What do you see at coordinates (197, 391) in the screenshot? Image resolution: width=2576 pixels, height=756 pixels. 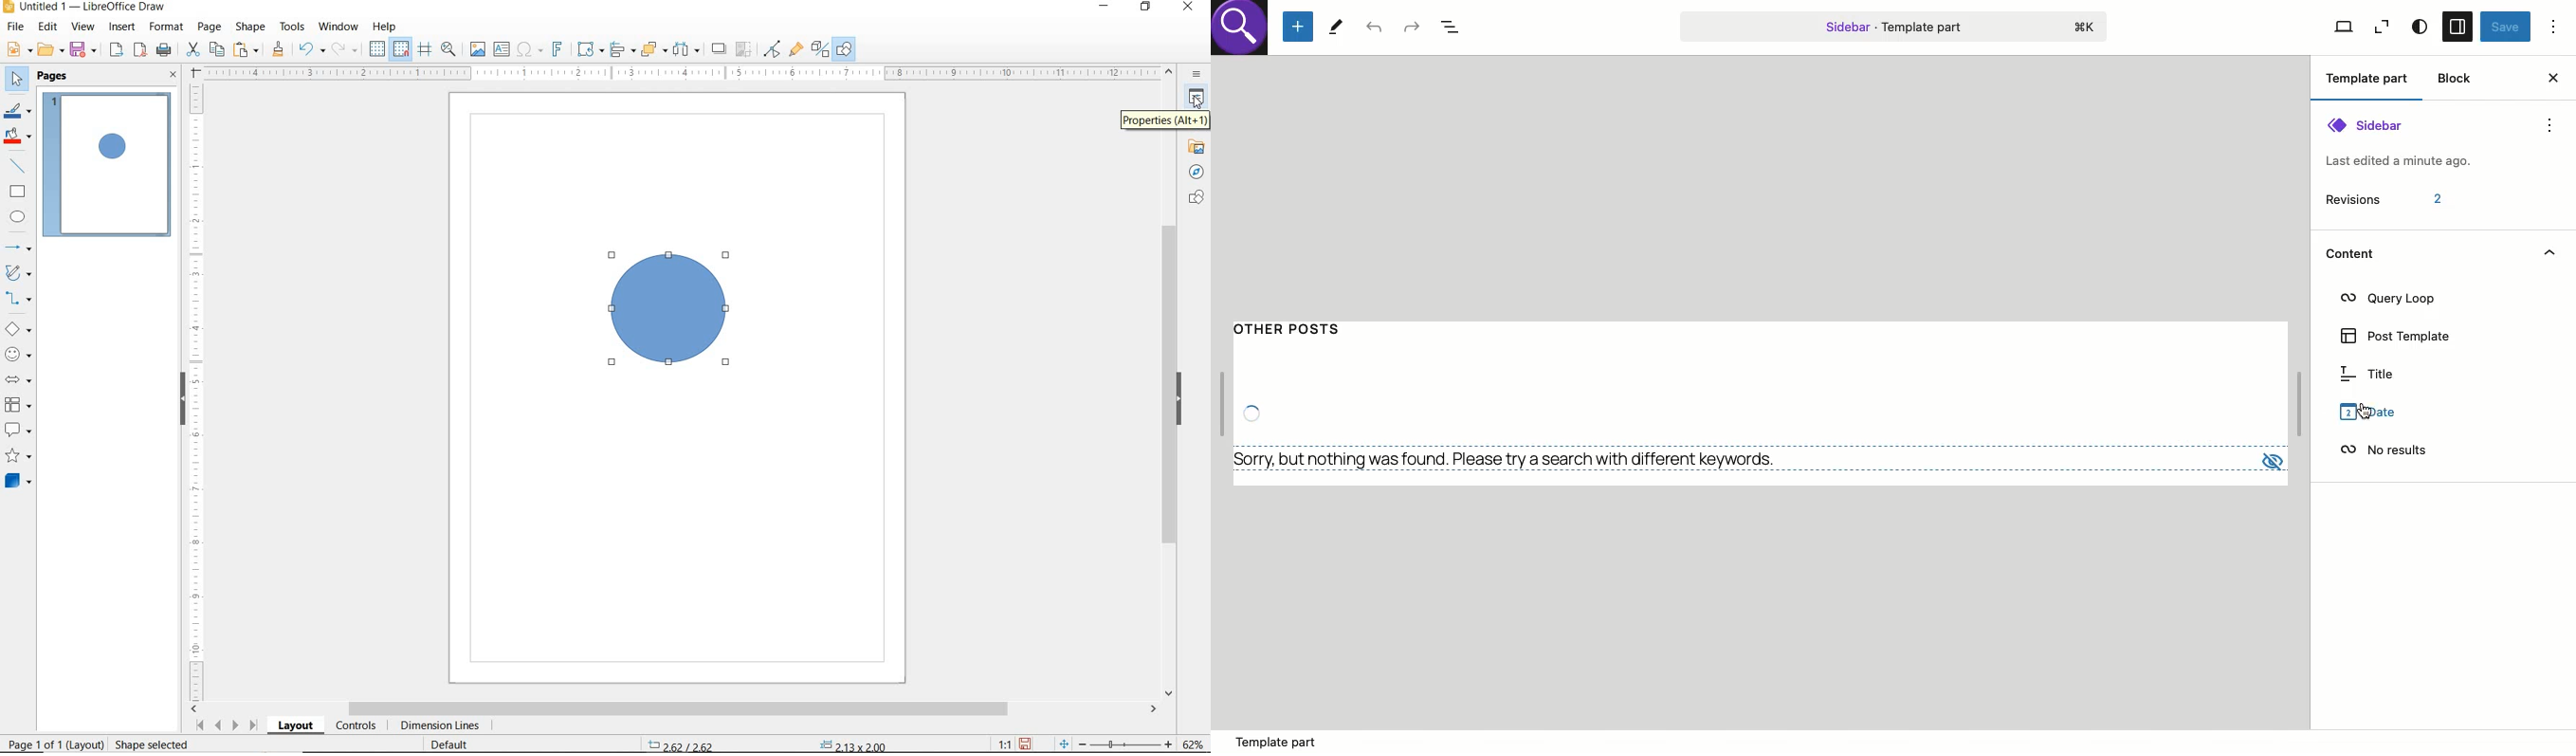 I see `RULER` at bounding box center [197, 391].